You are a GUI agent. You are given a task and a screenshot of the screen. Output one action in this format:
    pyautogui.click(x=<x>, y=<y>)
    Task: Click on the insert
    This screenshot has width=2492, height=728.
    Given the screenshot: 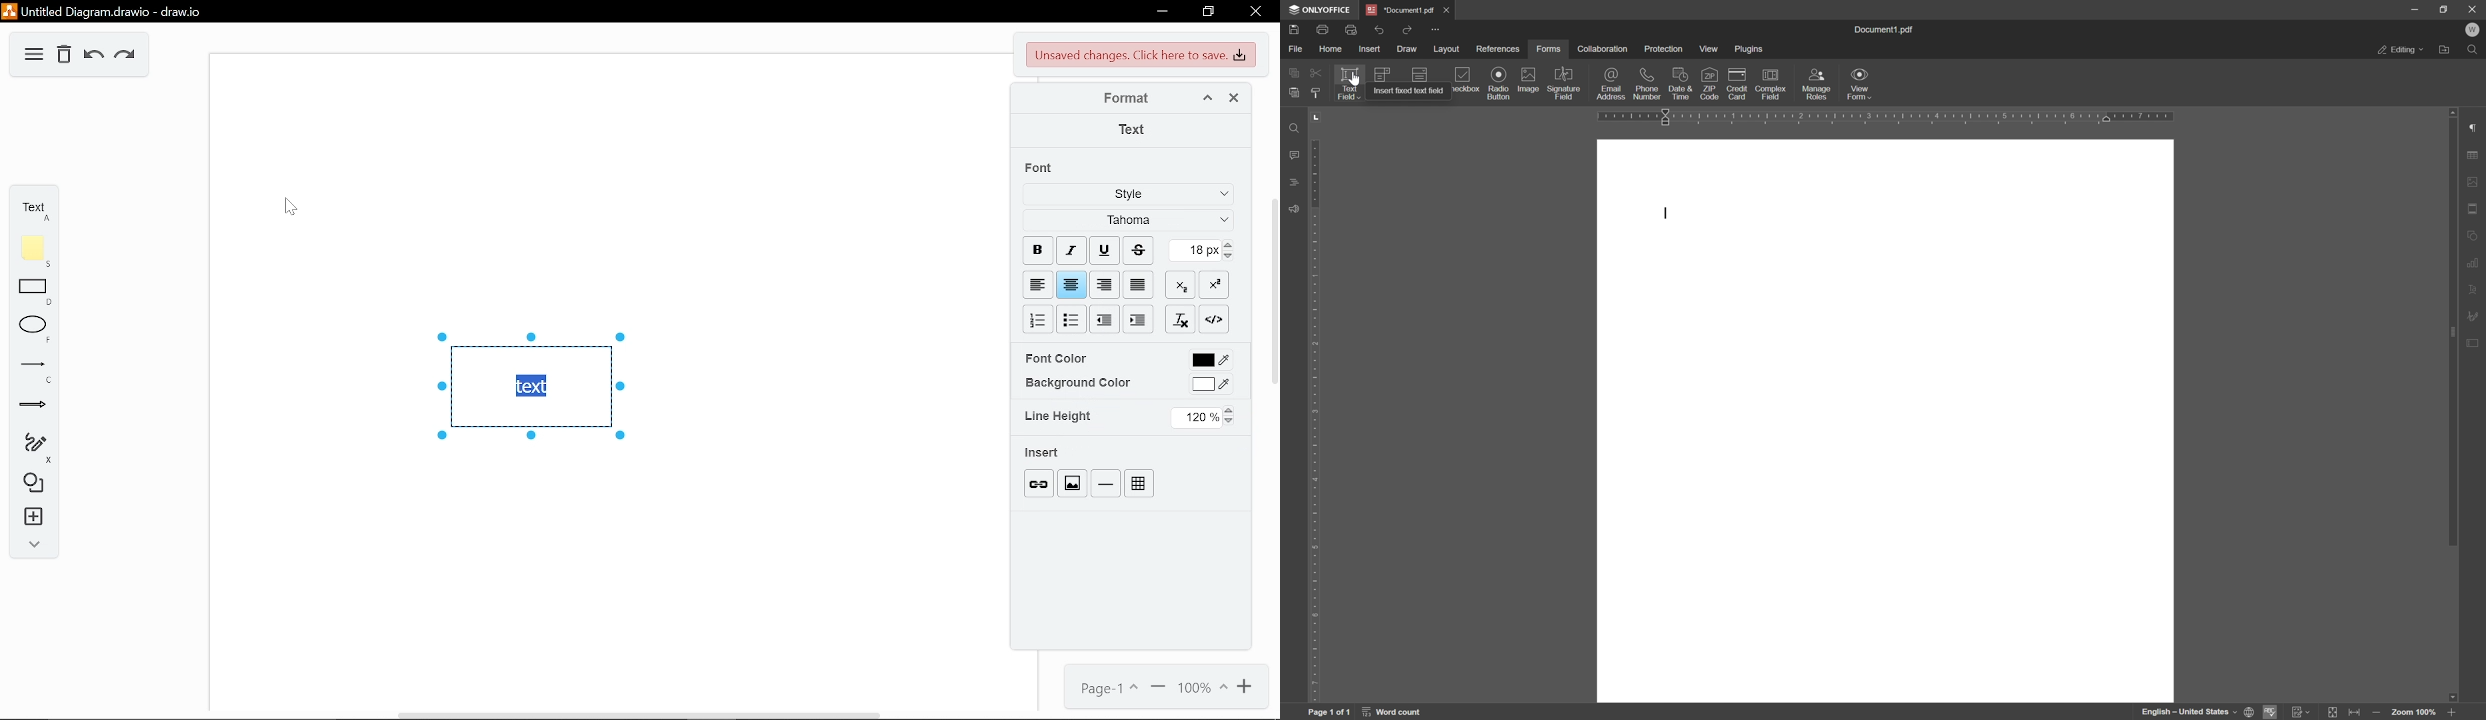 What is the action you would take?
    pyautogui.click(x=29, y=518)
    